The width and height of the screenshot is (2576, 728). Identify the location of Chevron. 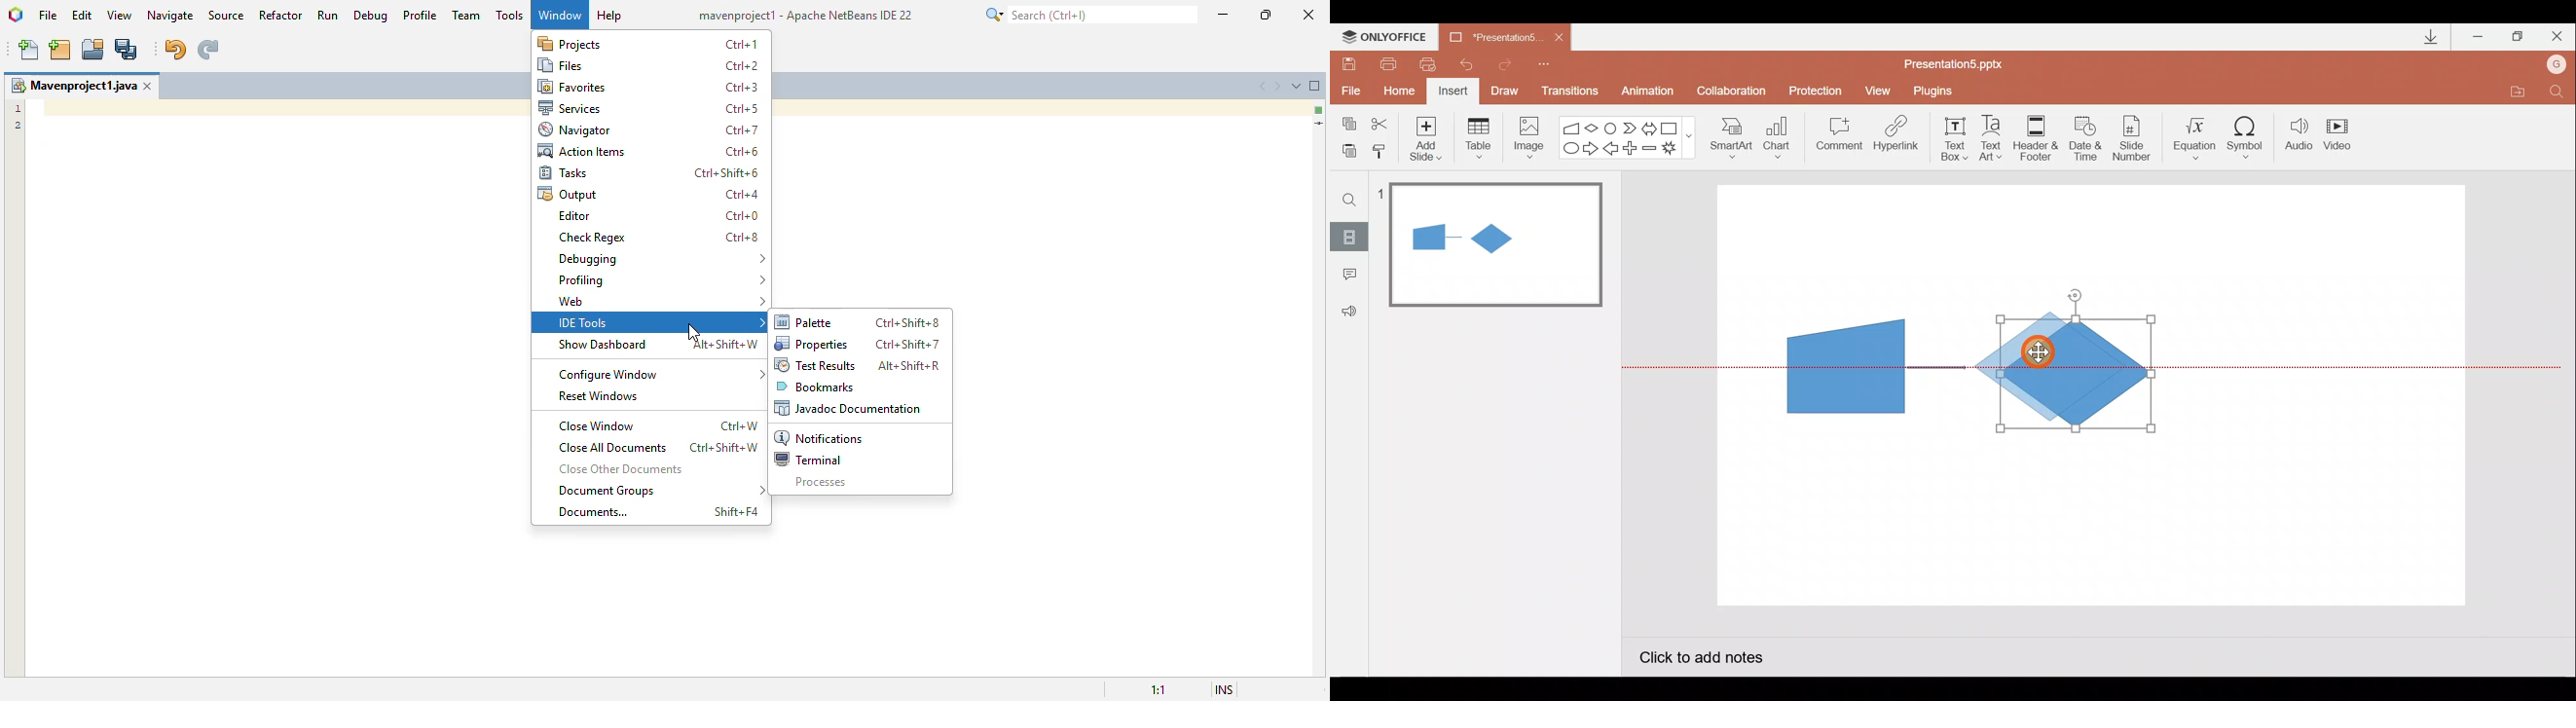
(1631, 129).